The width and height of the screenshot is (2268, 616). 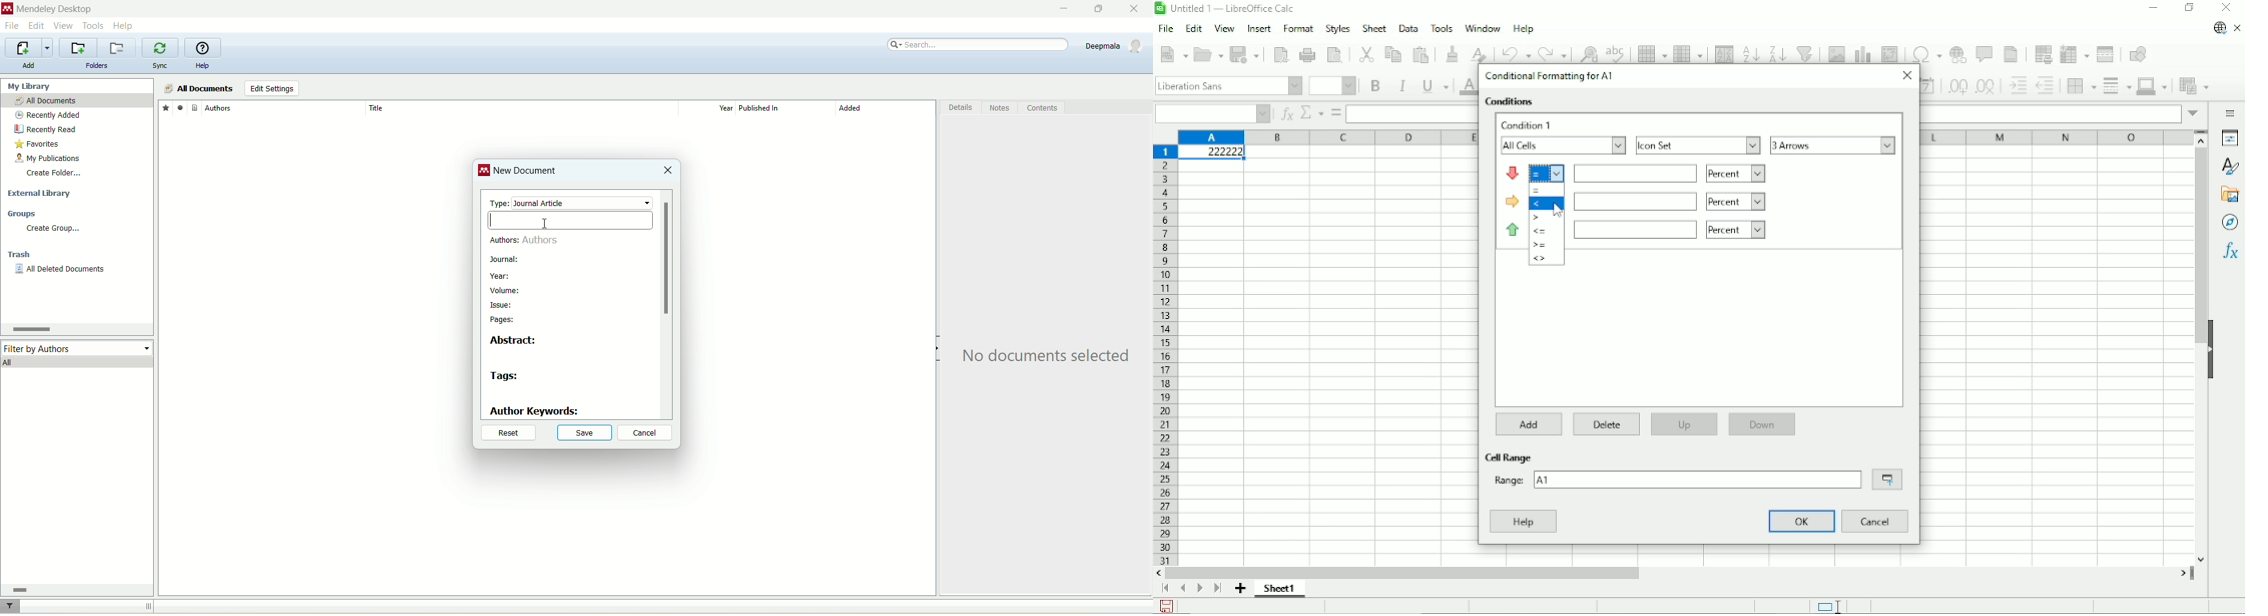 What do you see at coordinates (1435, 86) in the screenshot?
I see `Underline` at bounding box center [1435, 86].